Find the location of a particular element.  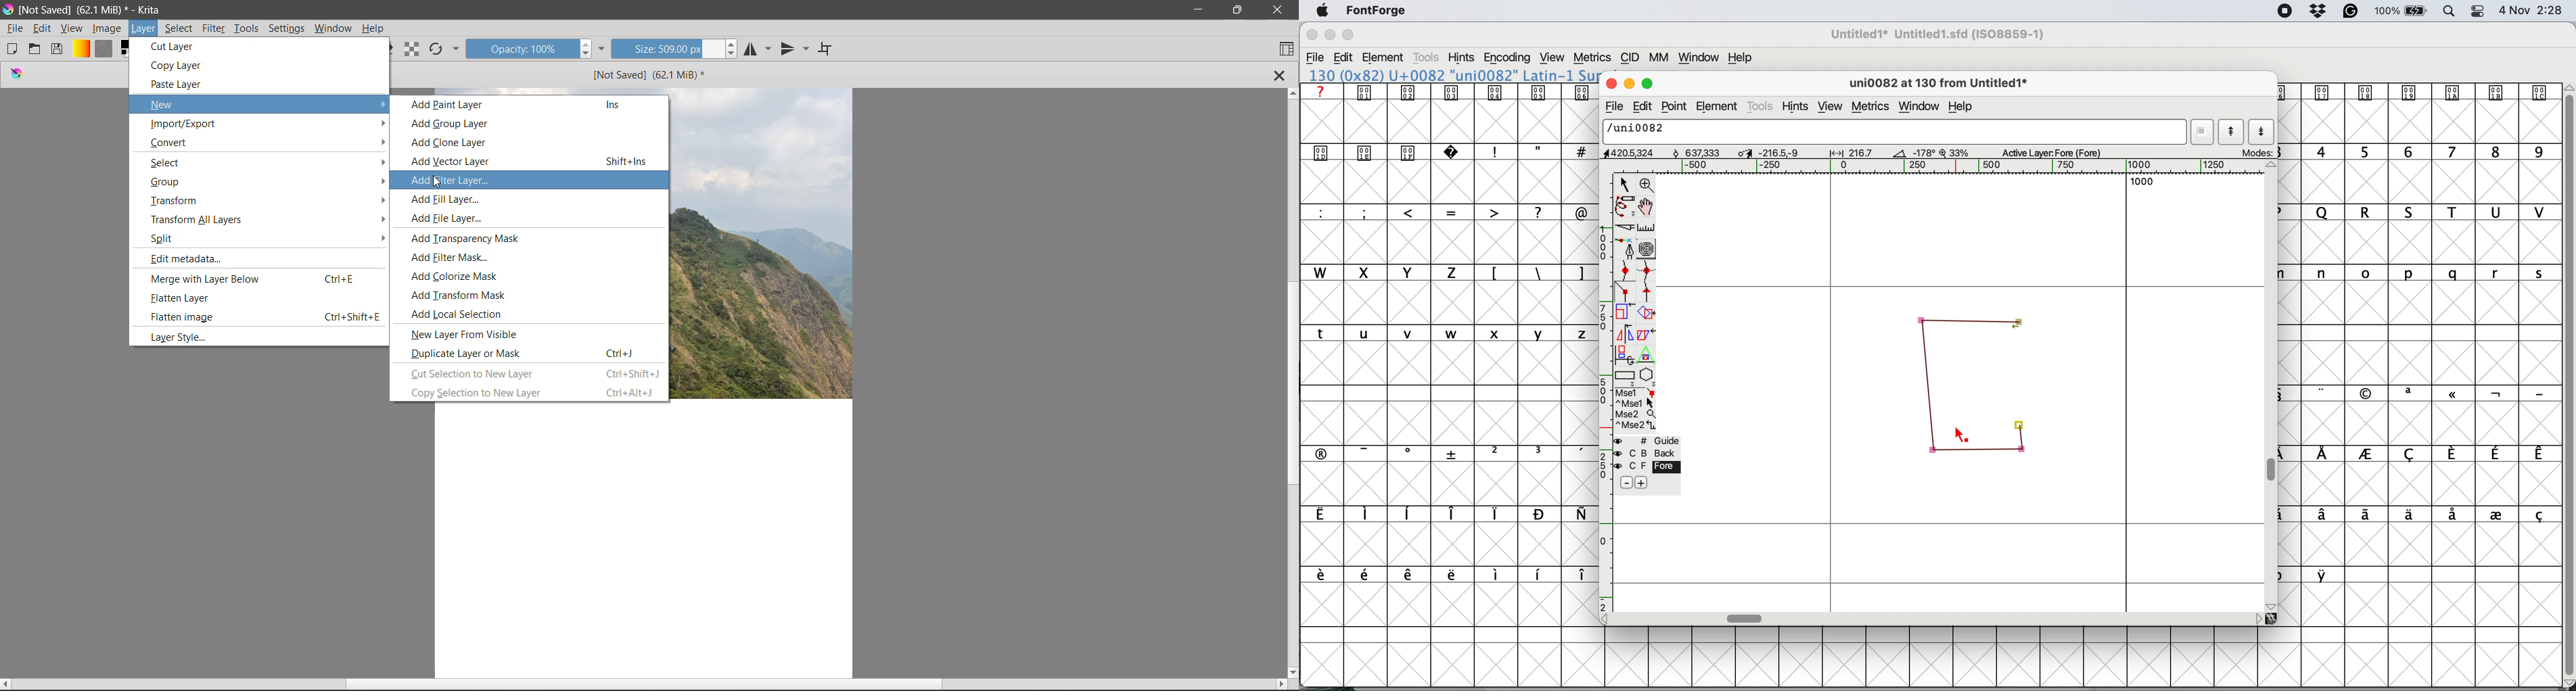

zoom is located at coordinates (1648, 184).